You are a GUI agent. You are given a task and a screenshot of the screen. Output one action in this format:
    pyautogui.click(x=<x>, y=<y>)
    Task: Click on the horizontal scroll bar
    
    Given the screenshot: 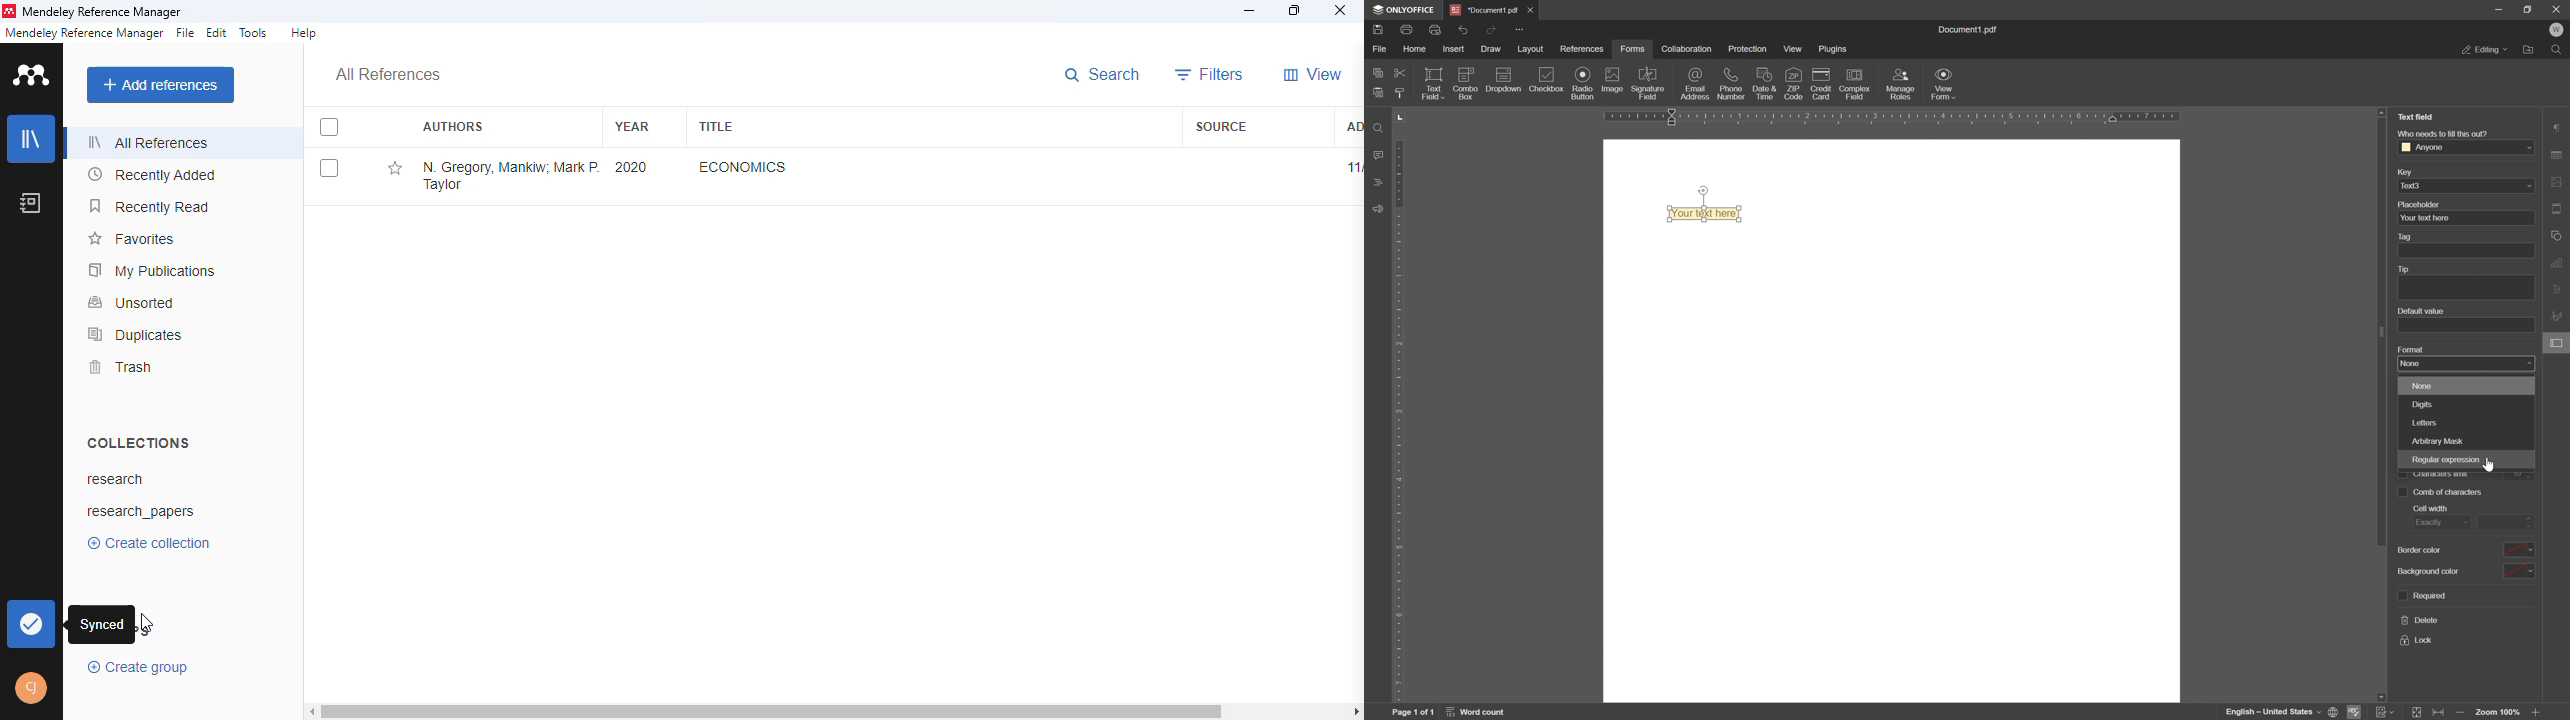 What is the action you would take?
    pyautogui.click(x=772, y=712)
    